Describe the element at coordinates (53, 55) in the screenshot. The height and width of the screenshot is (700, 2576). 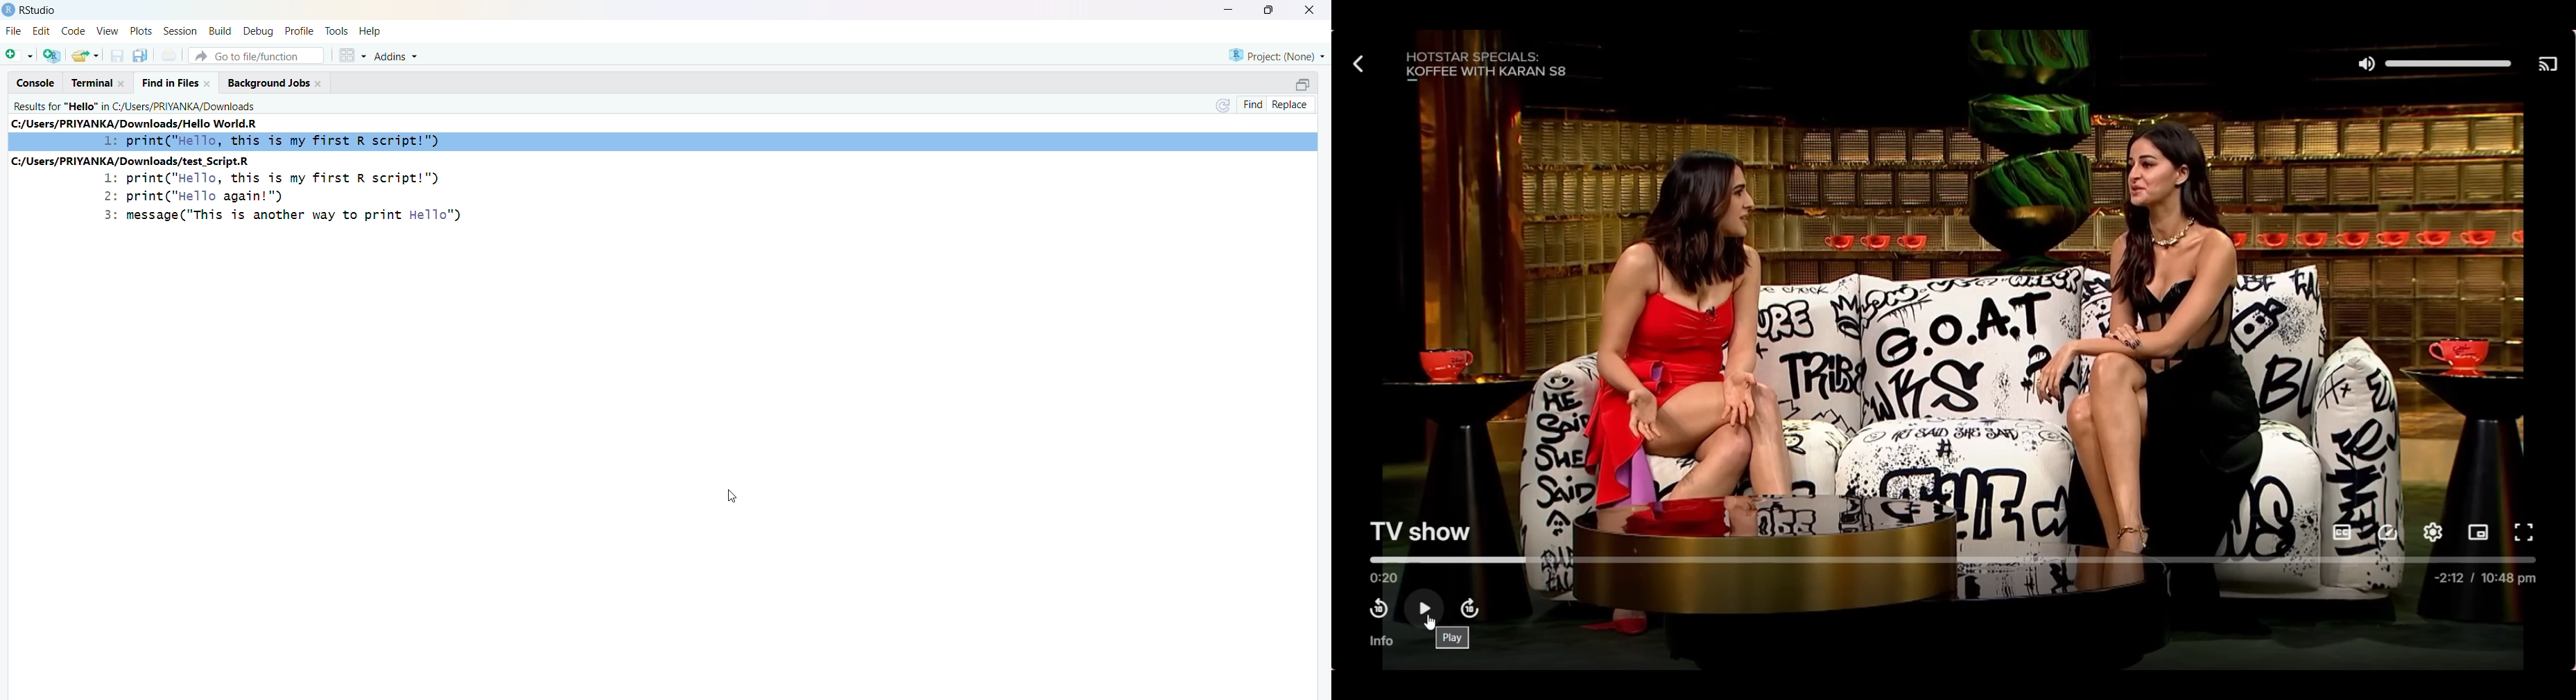
I see `add file` at that location.